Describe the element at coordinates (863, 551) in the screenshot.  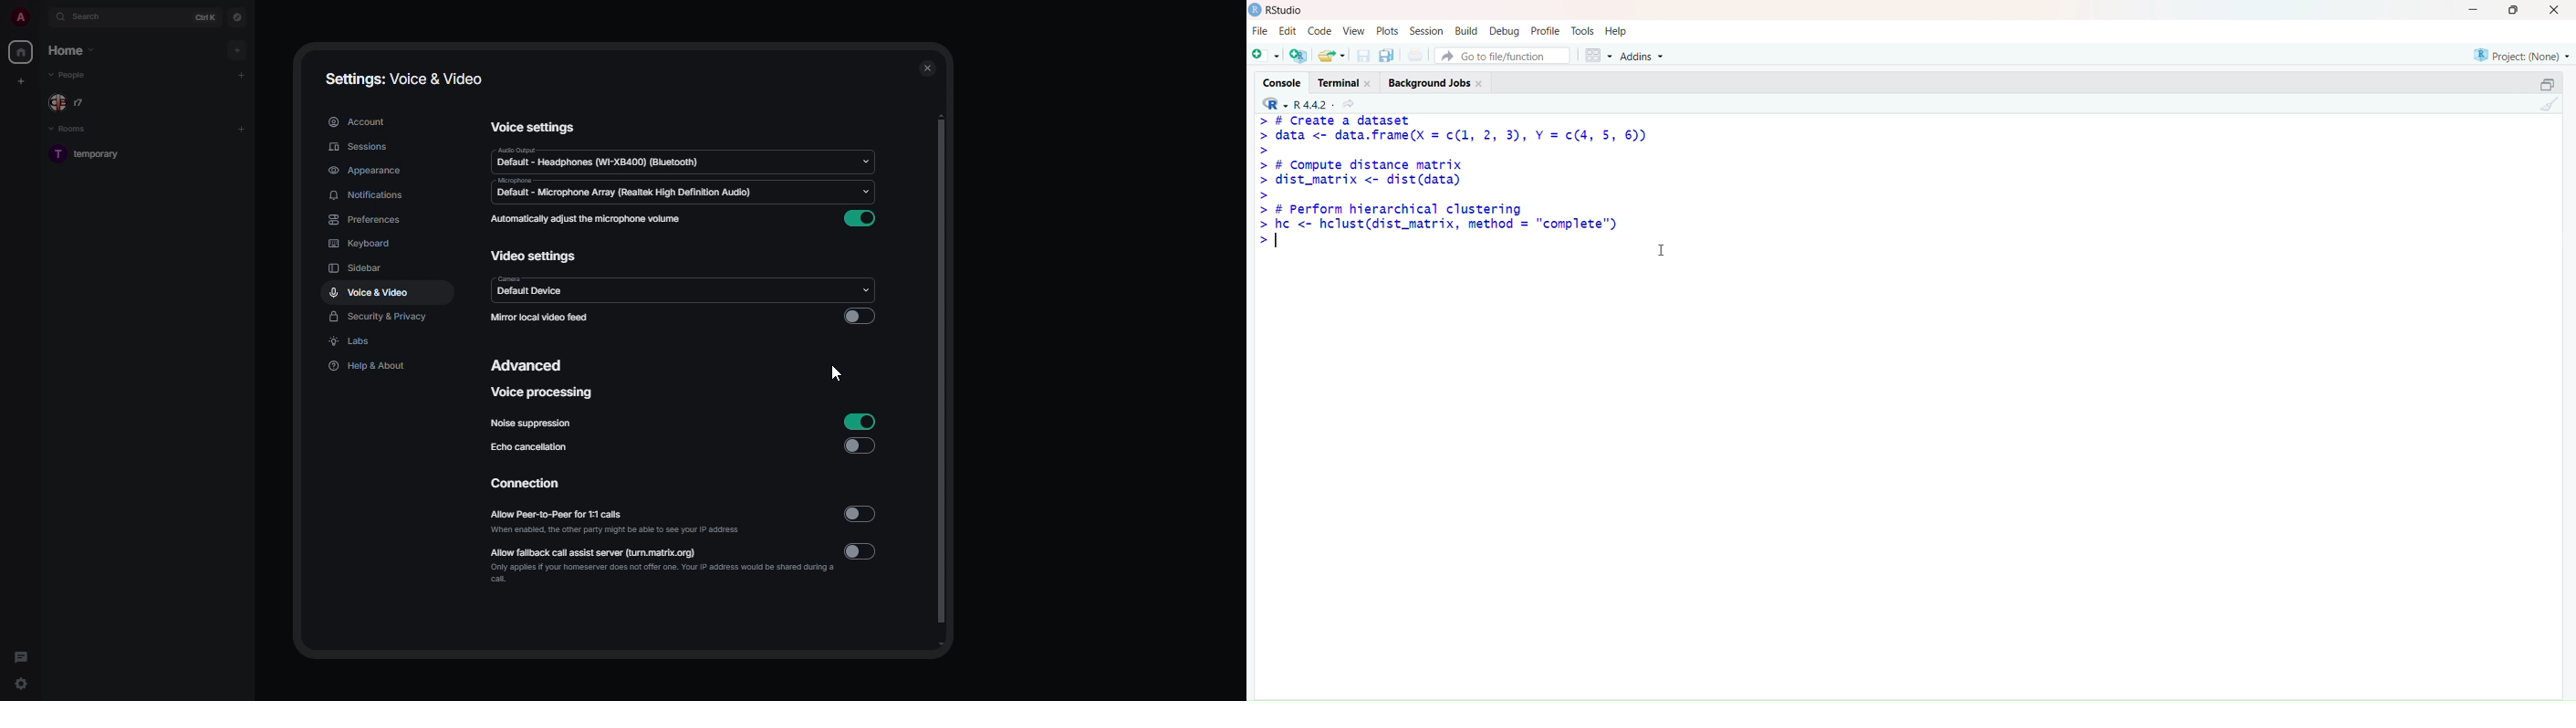
I see `disabled` at that location.